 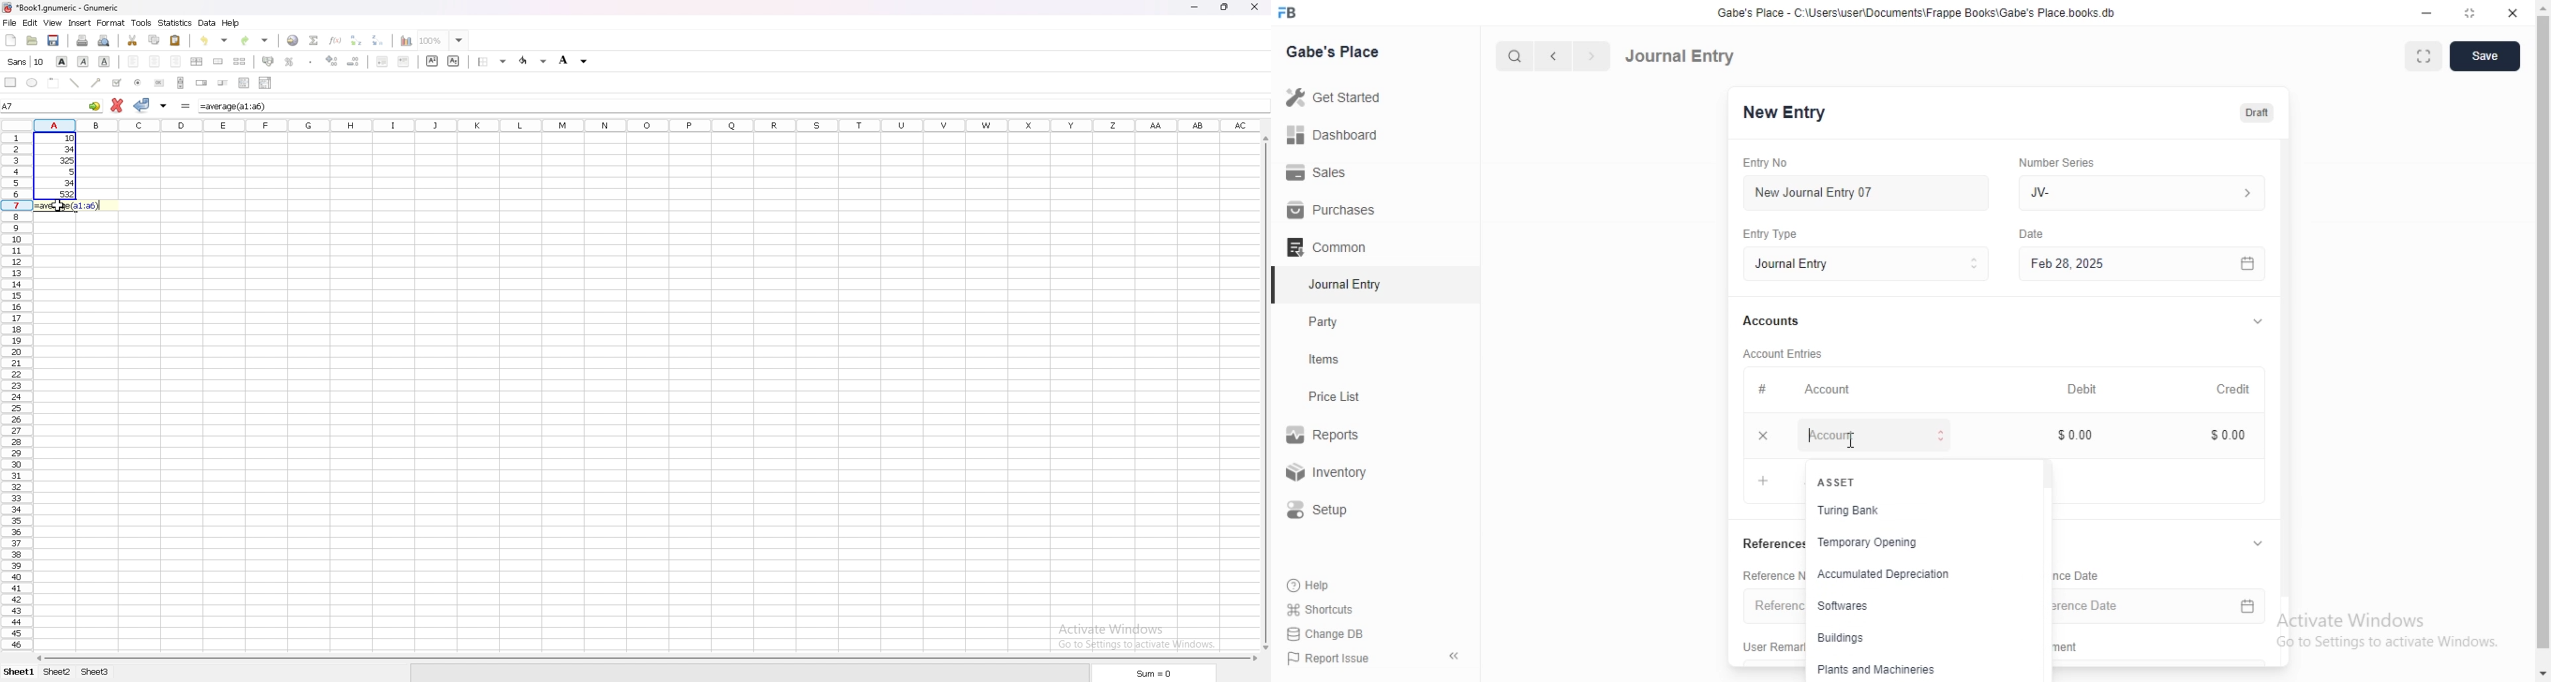 I want to click on Entry No, so click(x=1776, y=163).